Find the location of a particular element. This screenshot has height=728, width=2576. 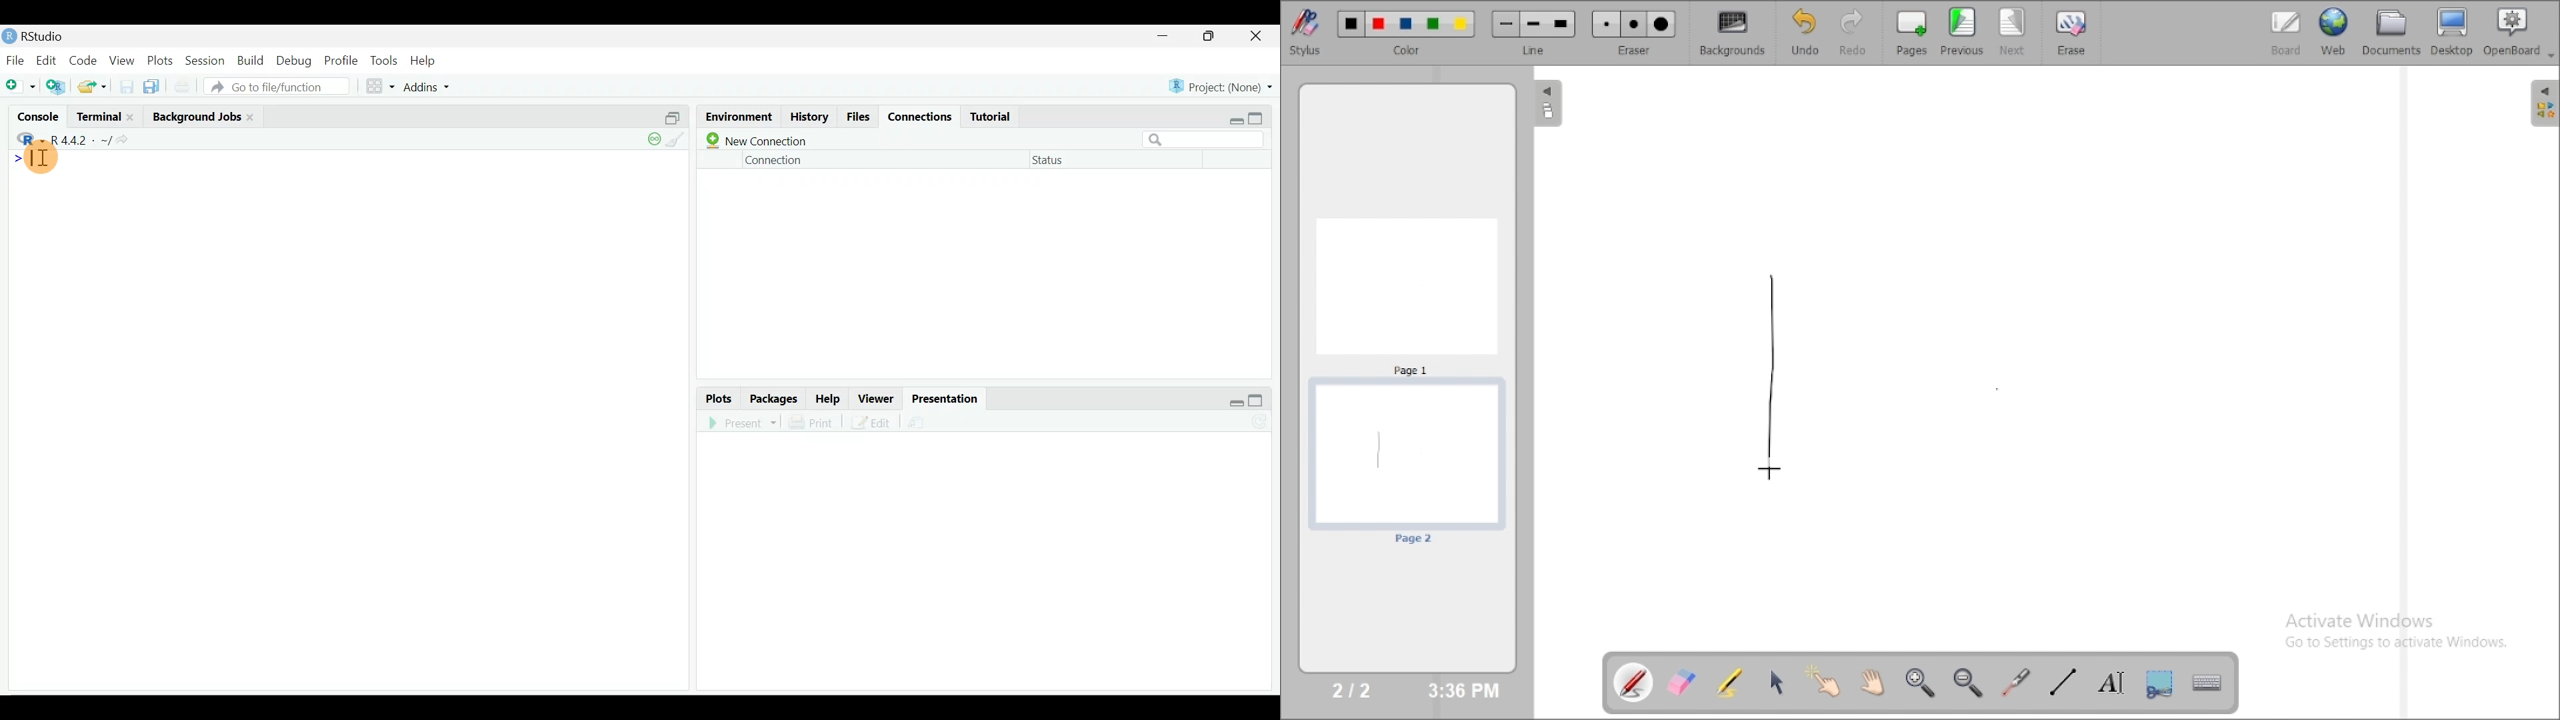

Create a project is located at coordinates (59, 86).